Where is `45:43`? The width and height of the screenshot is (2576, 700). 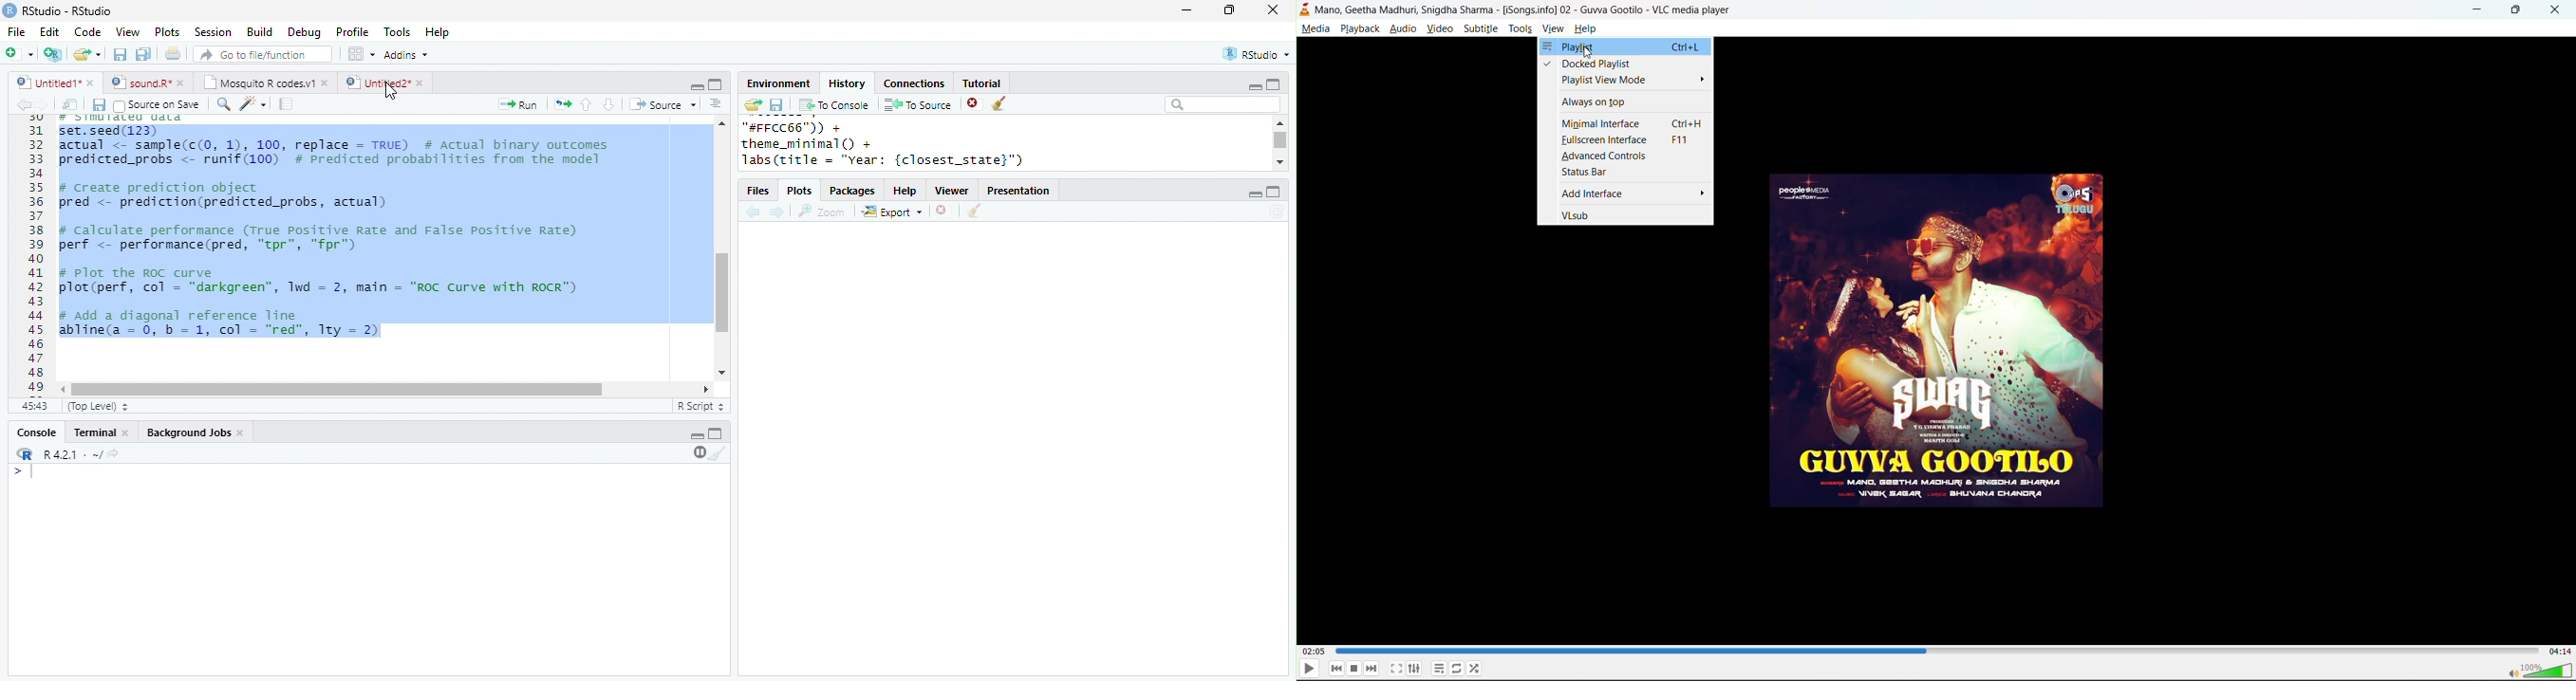
45:43 is located at coordinates (34, 405).